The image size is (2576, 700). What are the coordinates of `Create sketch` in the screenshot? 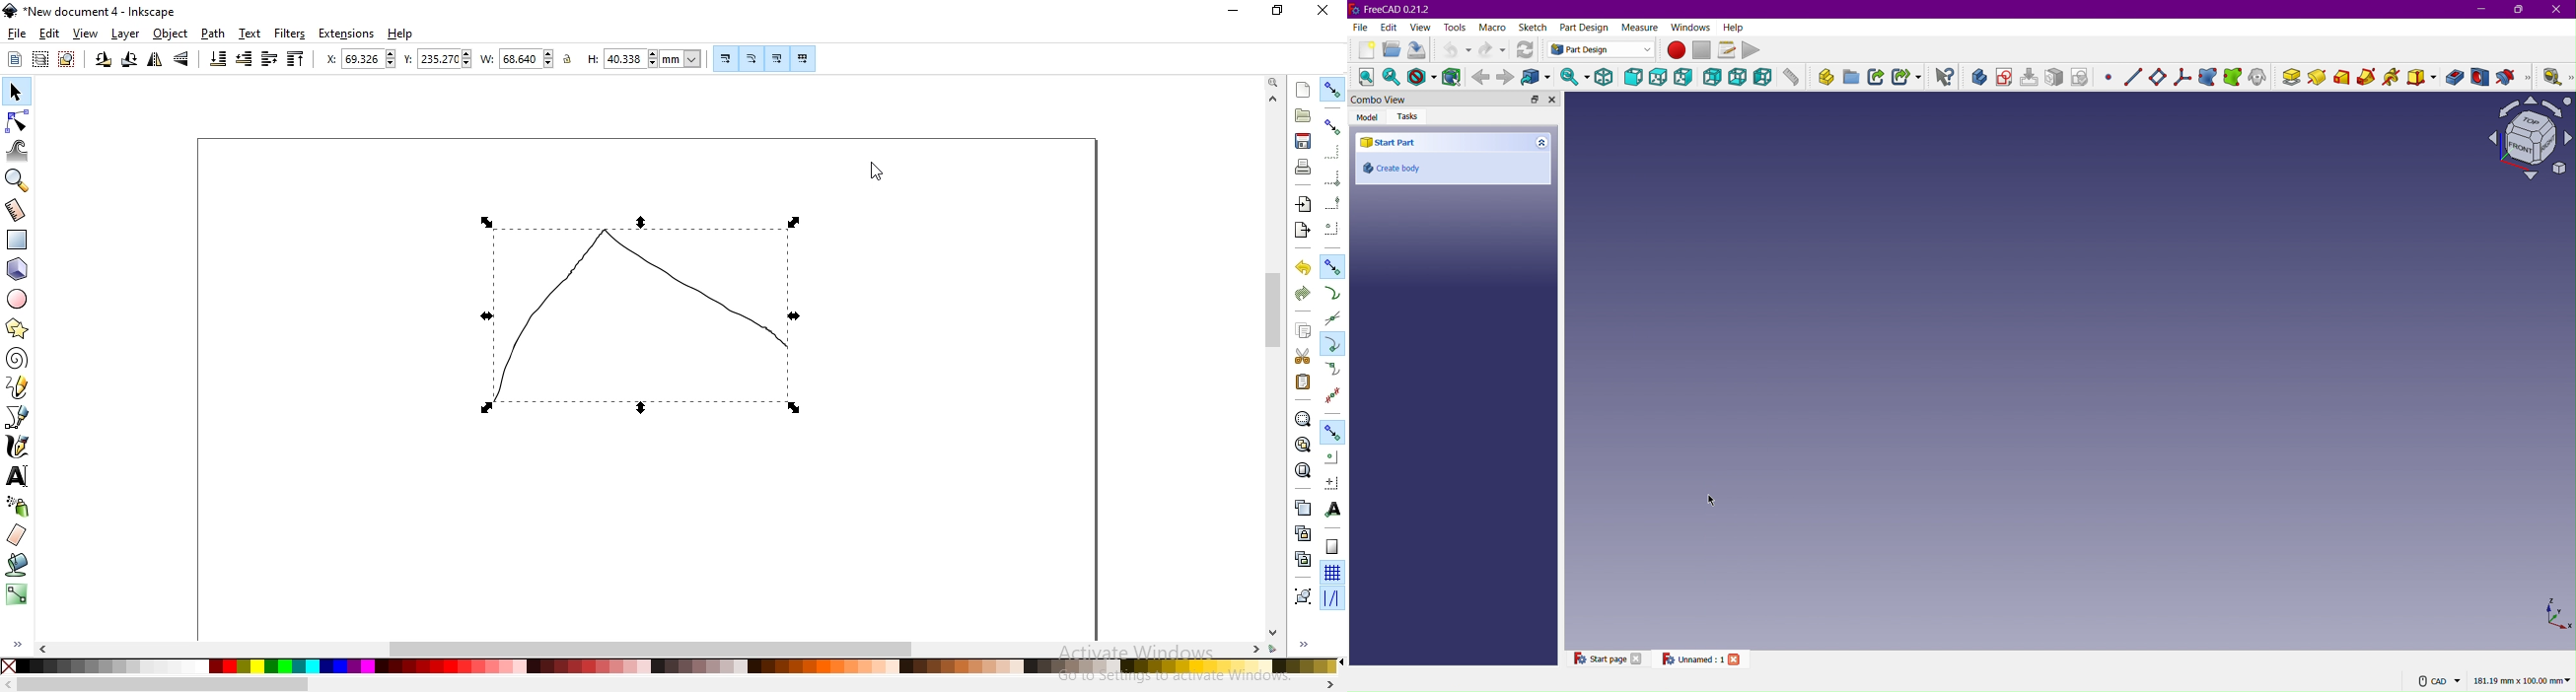 It's located at (2003, 77).